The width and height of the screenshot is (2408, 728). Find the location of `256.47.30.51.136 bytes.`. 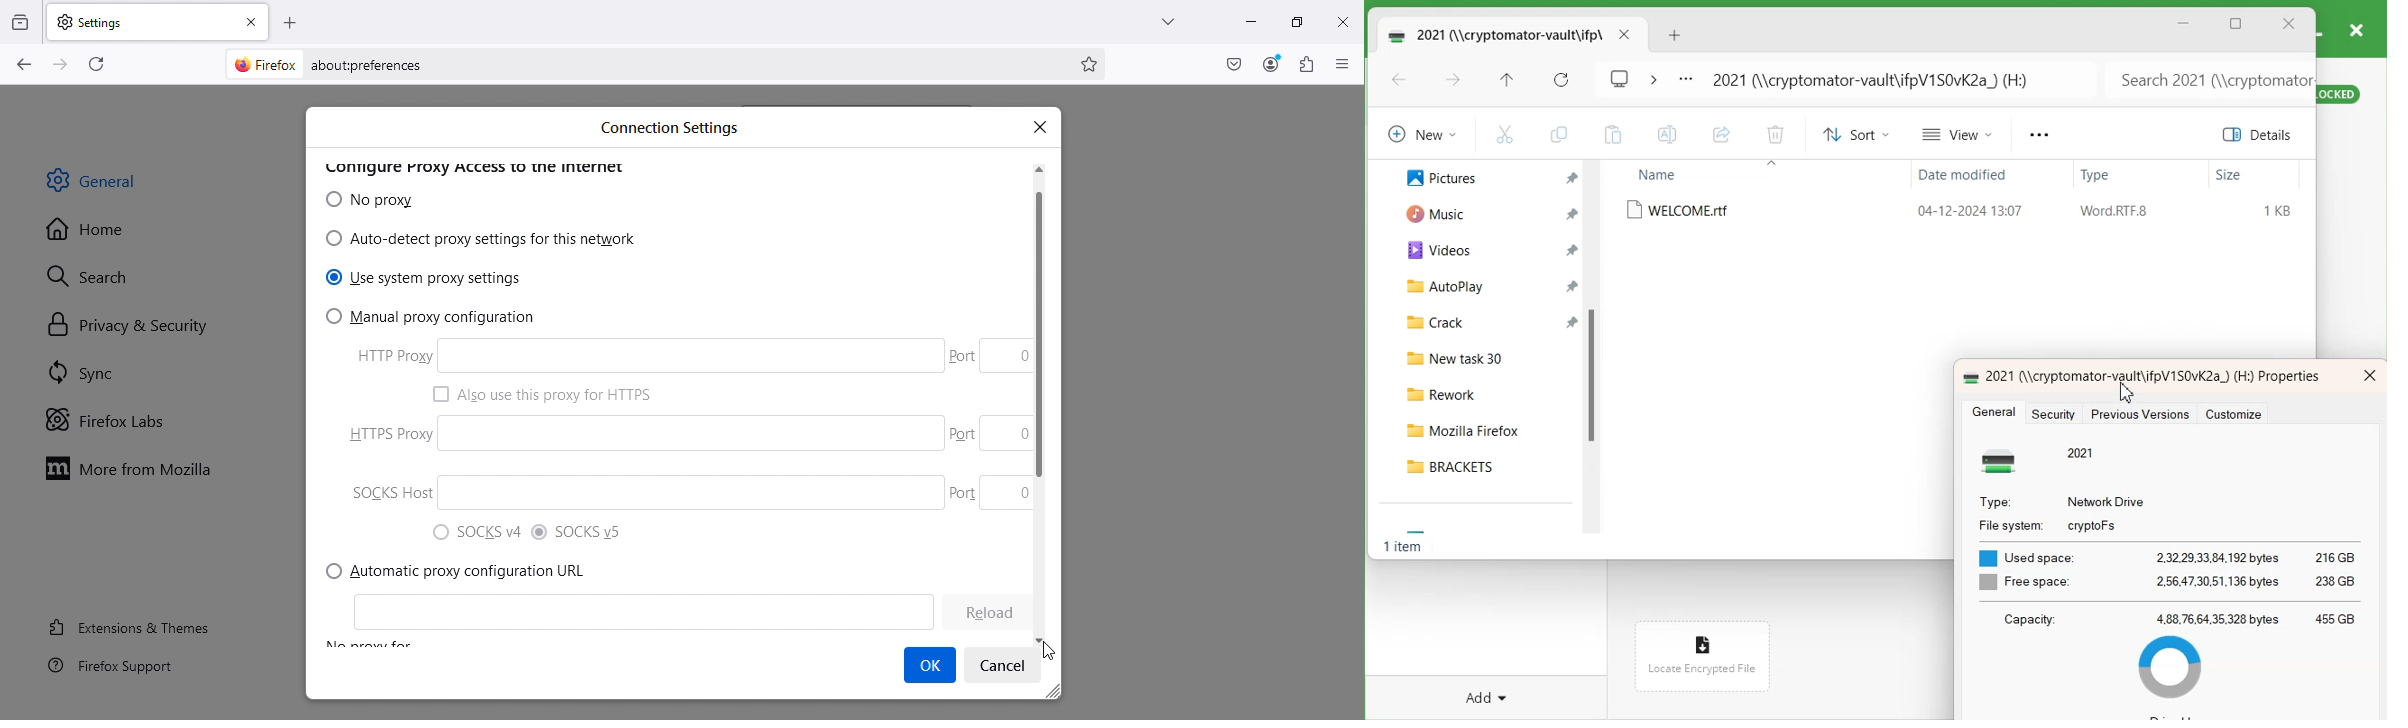

256.47.30.51.136 bytes. is located at coordinates (2219, 580).